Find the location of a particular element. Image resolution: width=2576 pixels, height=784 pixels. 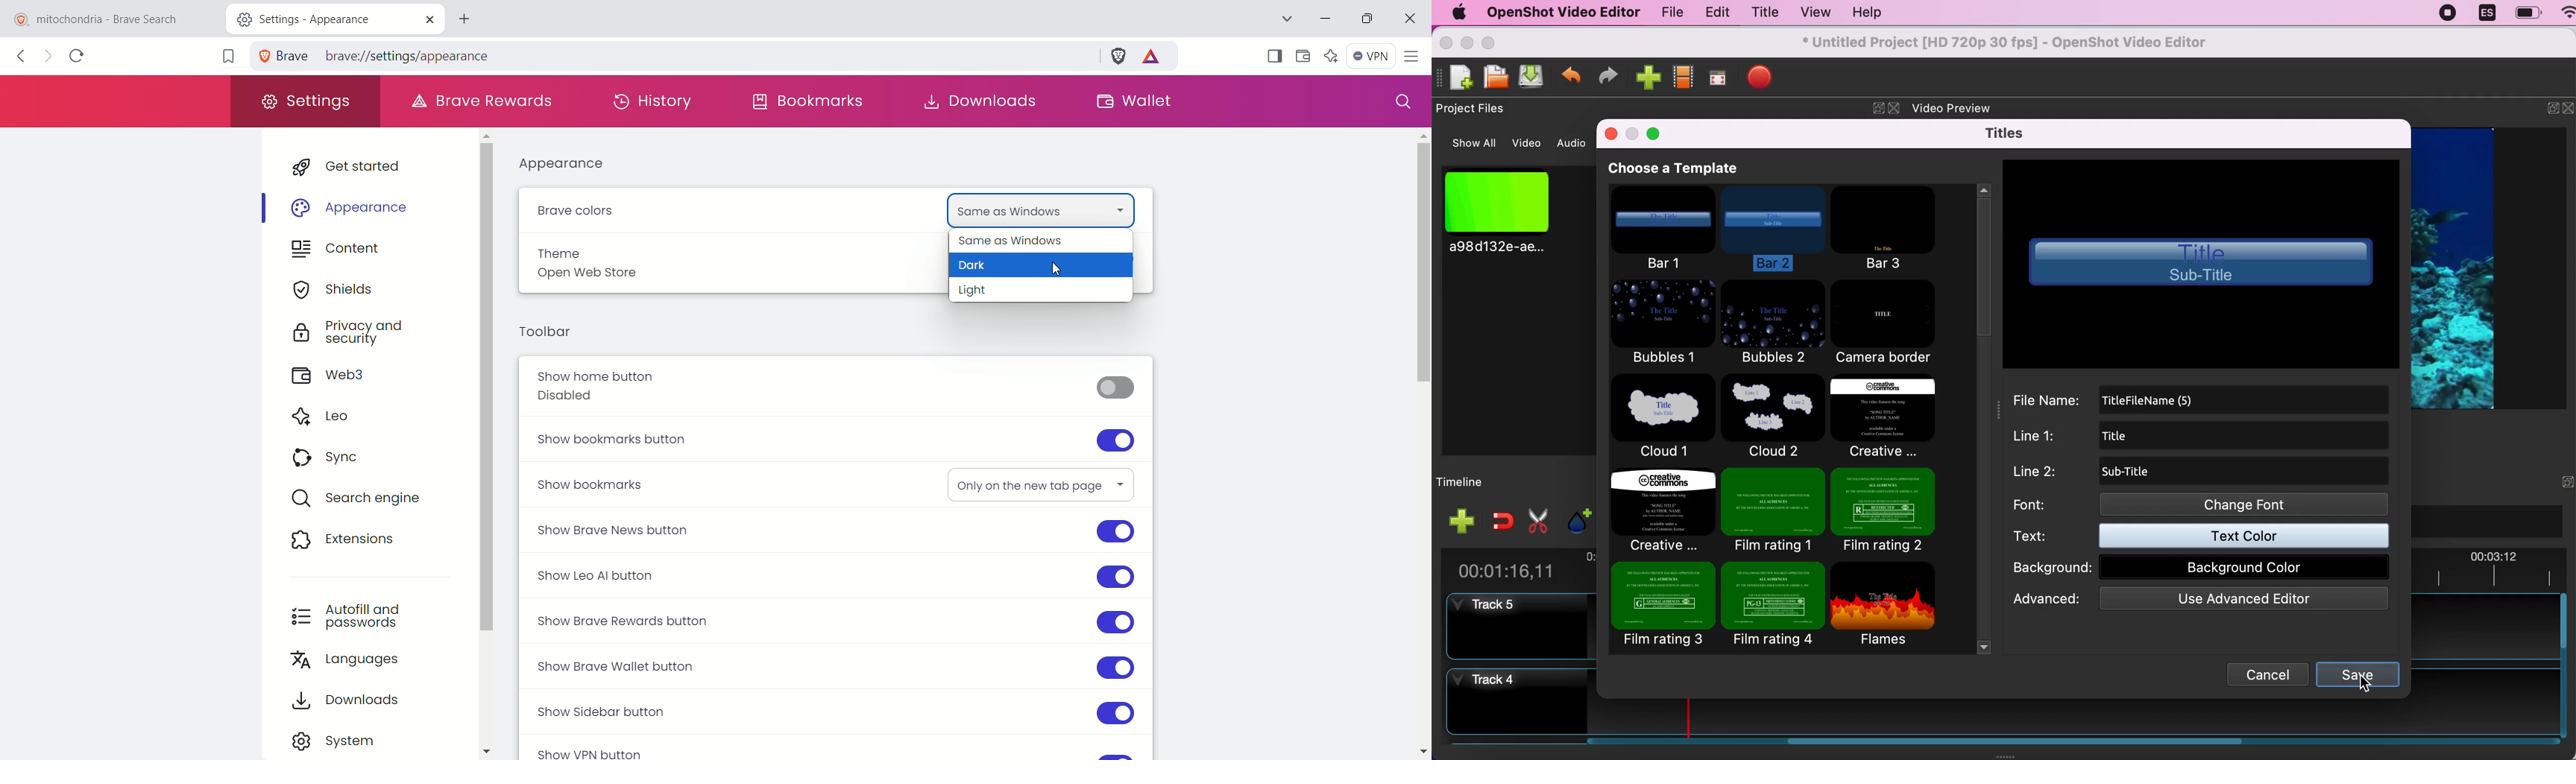

close is located at coordinates (1894, 109).